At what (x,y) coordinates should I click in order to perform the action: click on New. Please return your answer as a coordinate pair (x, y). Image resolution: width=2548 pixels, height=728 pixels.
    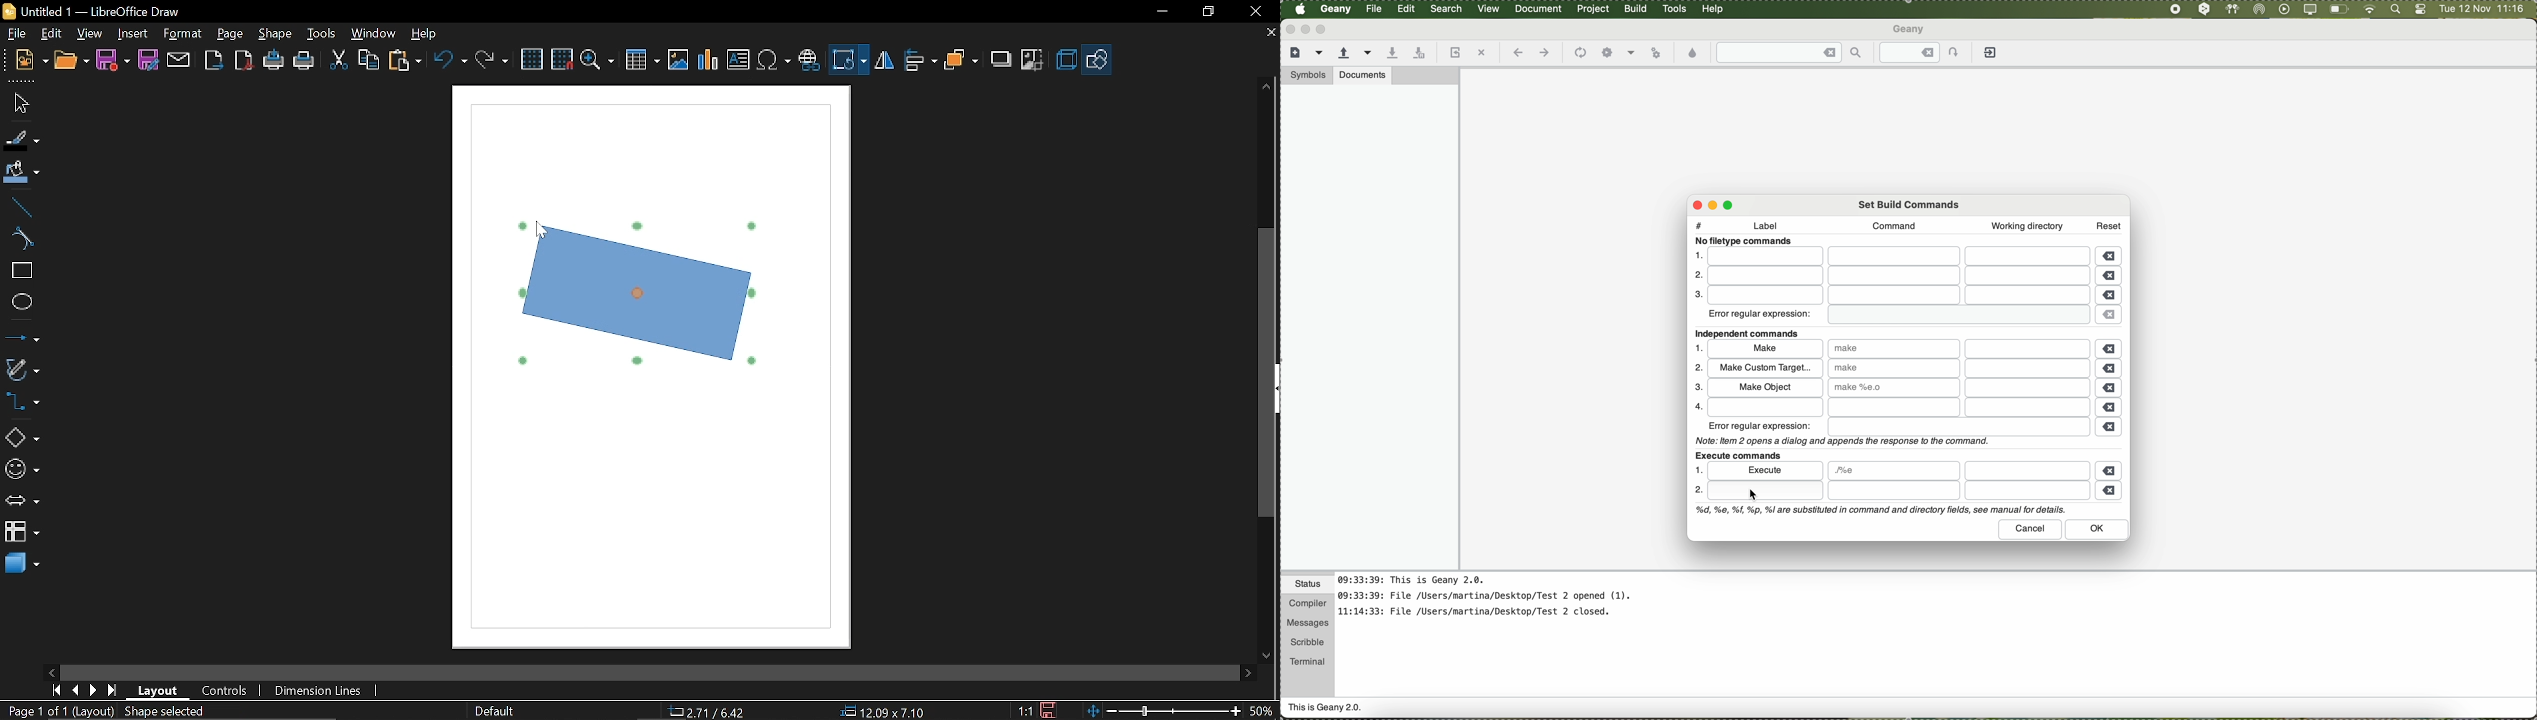
    Looking at the image, I should click on (25, 61).